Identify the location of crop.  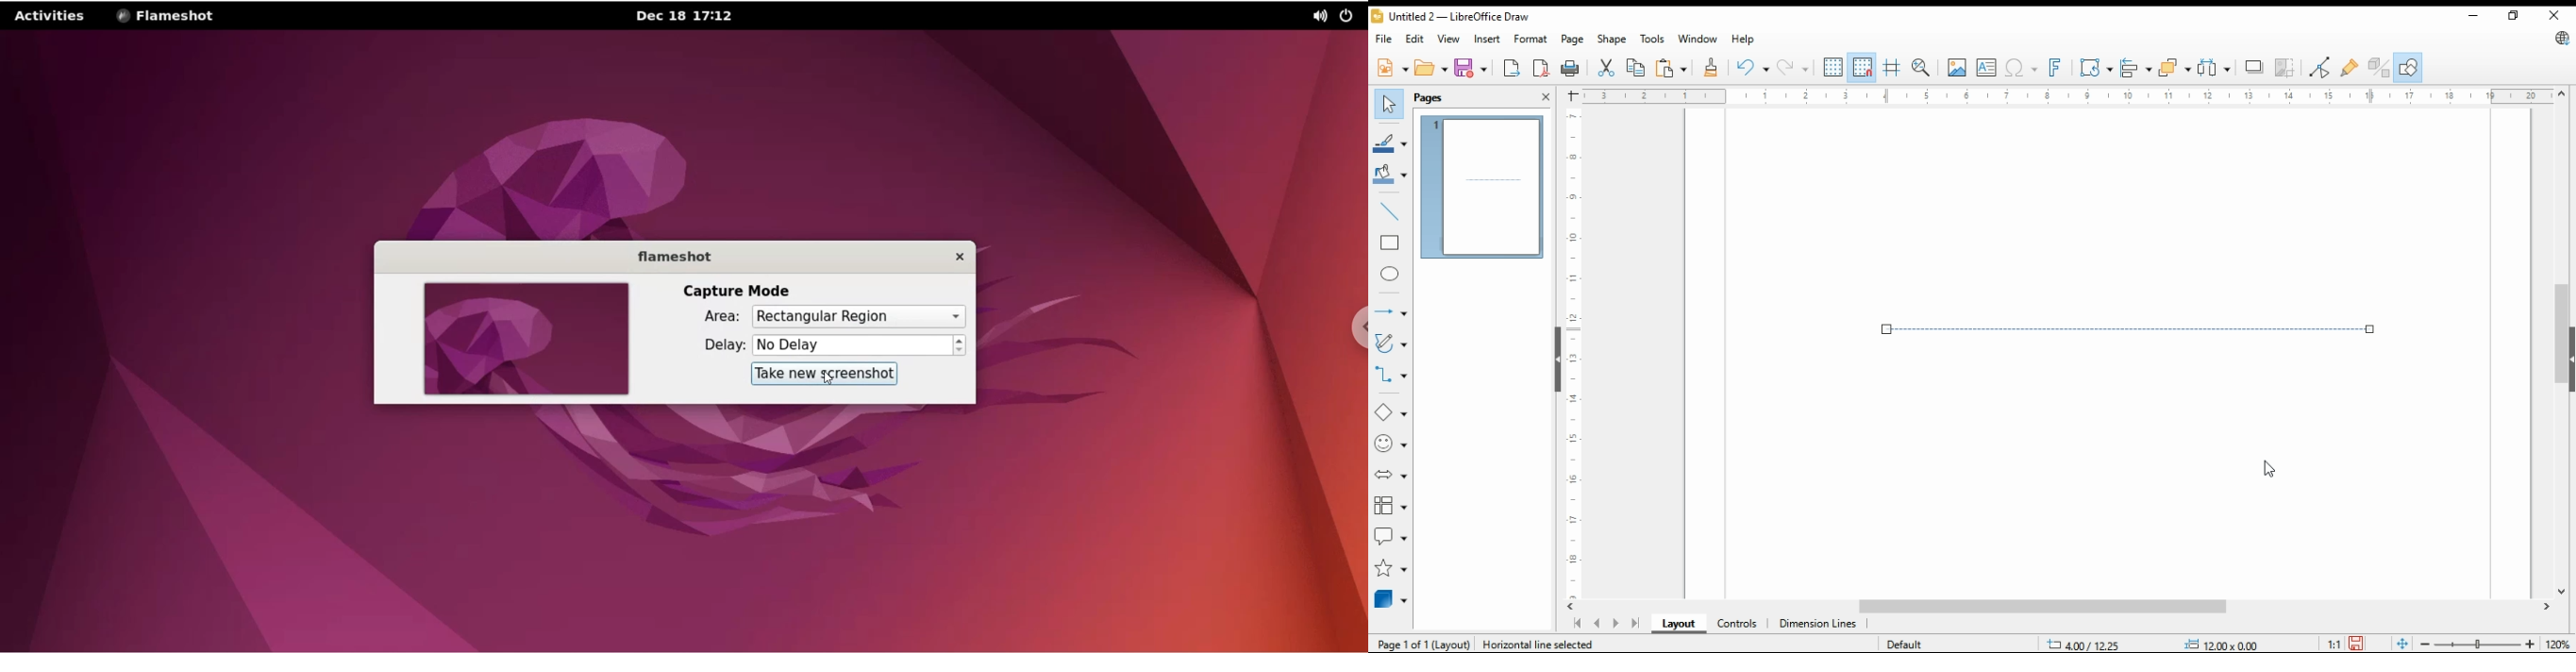
(2287, 67).